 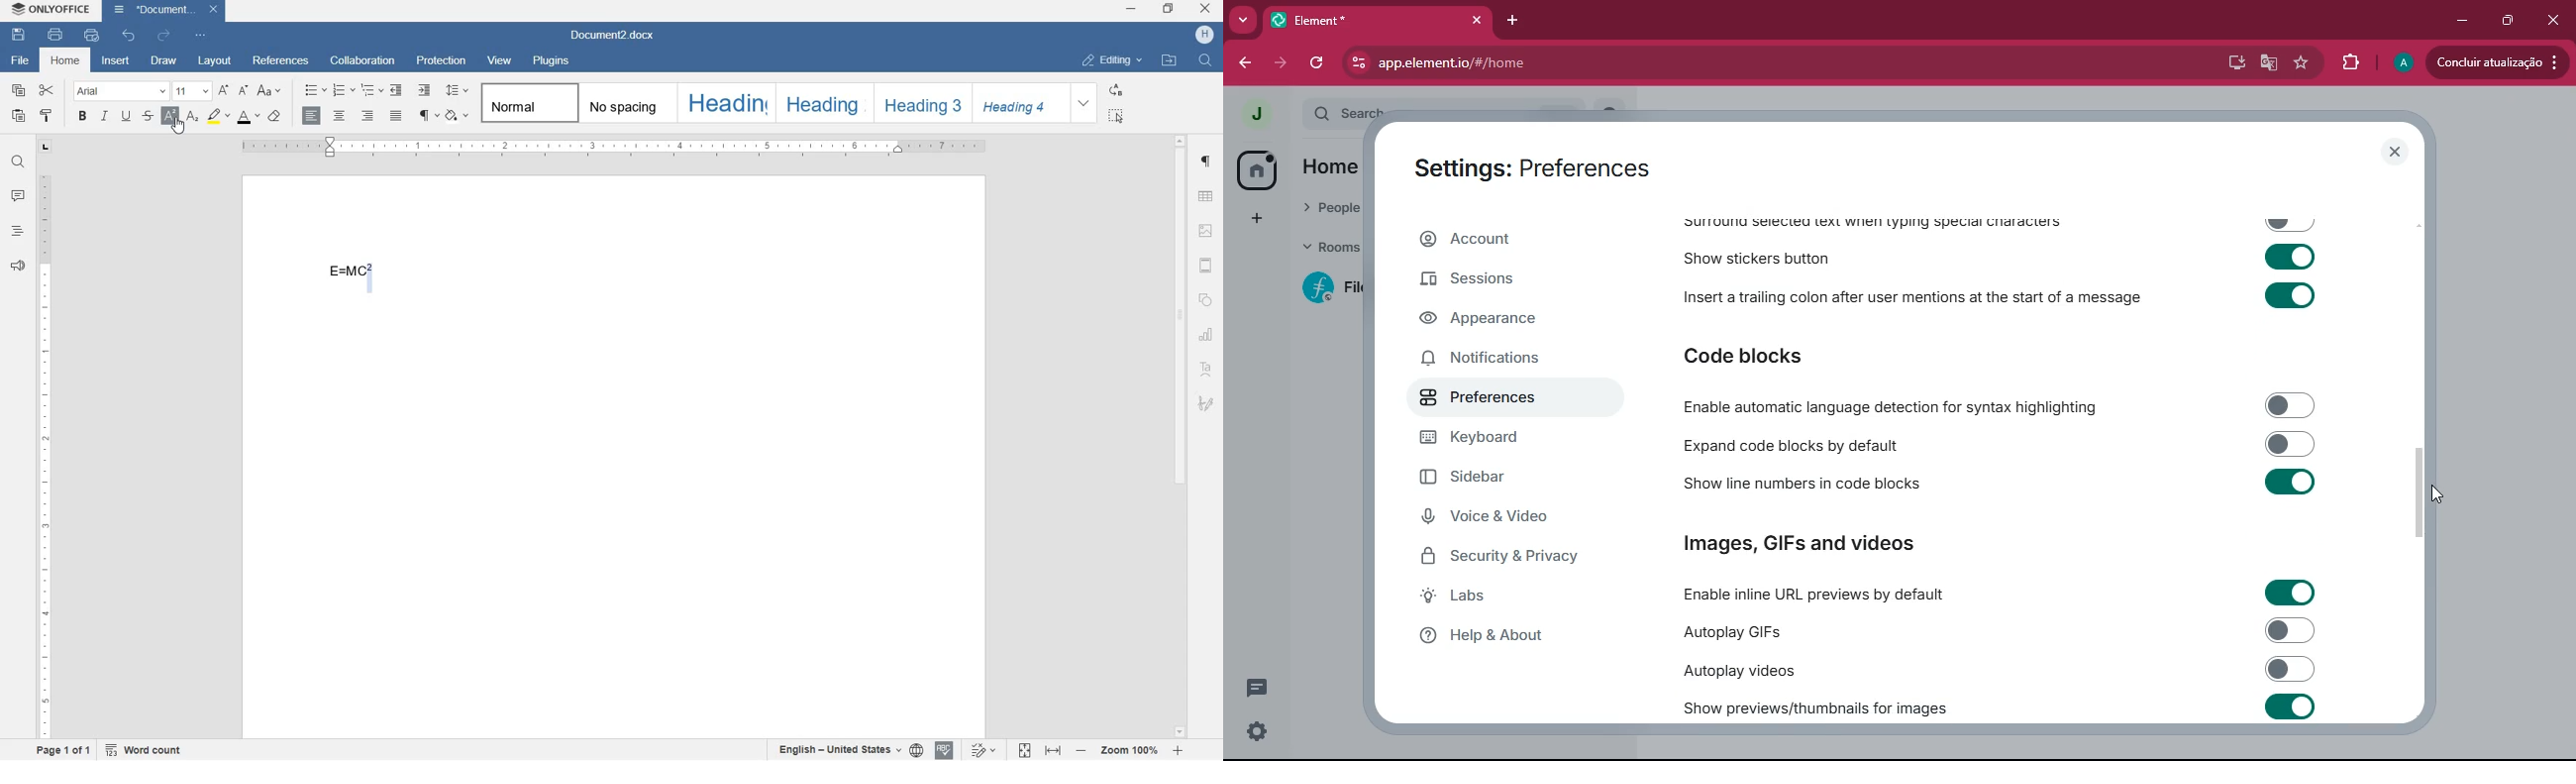 I want to click on account, so click(x=1507, y=239).